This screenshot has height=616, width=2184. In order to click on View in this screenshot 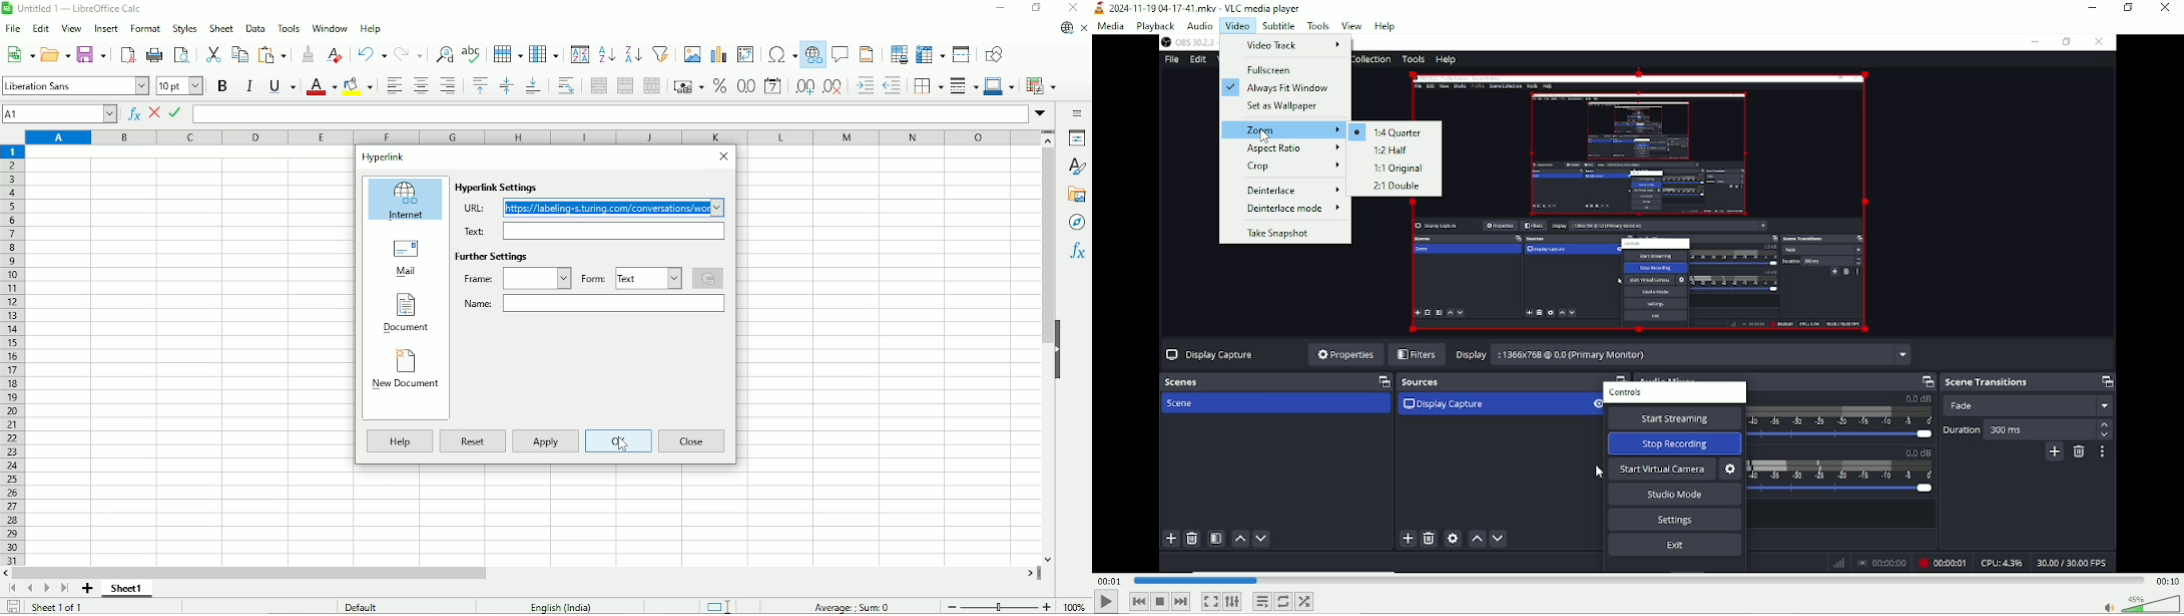, I will do `click(71, 27)`.